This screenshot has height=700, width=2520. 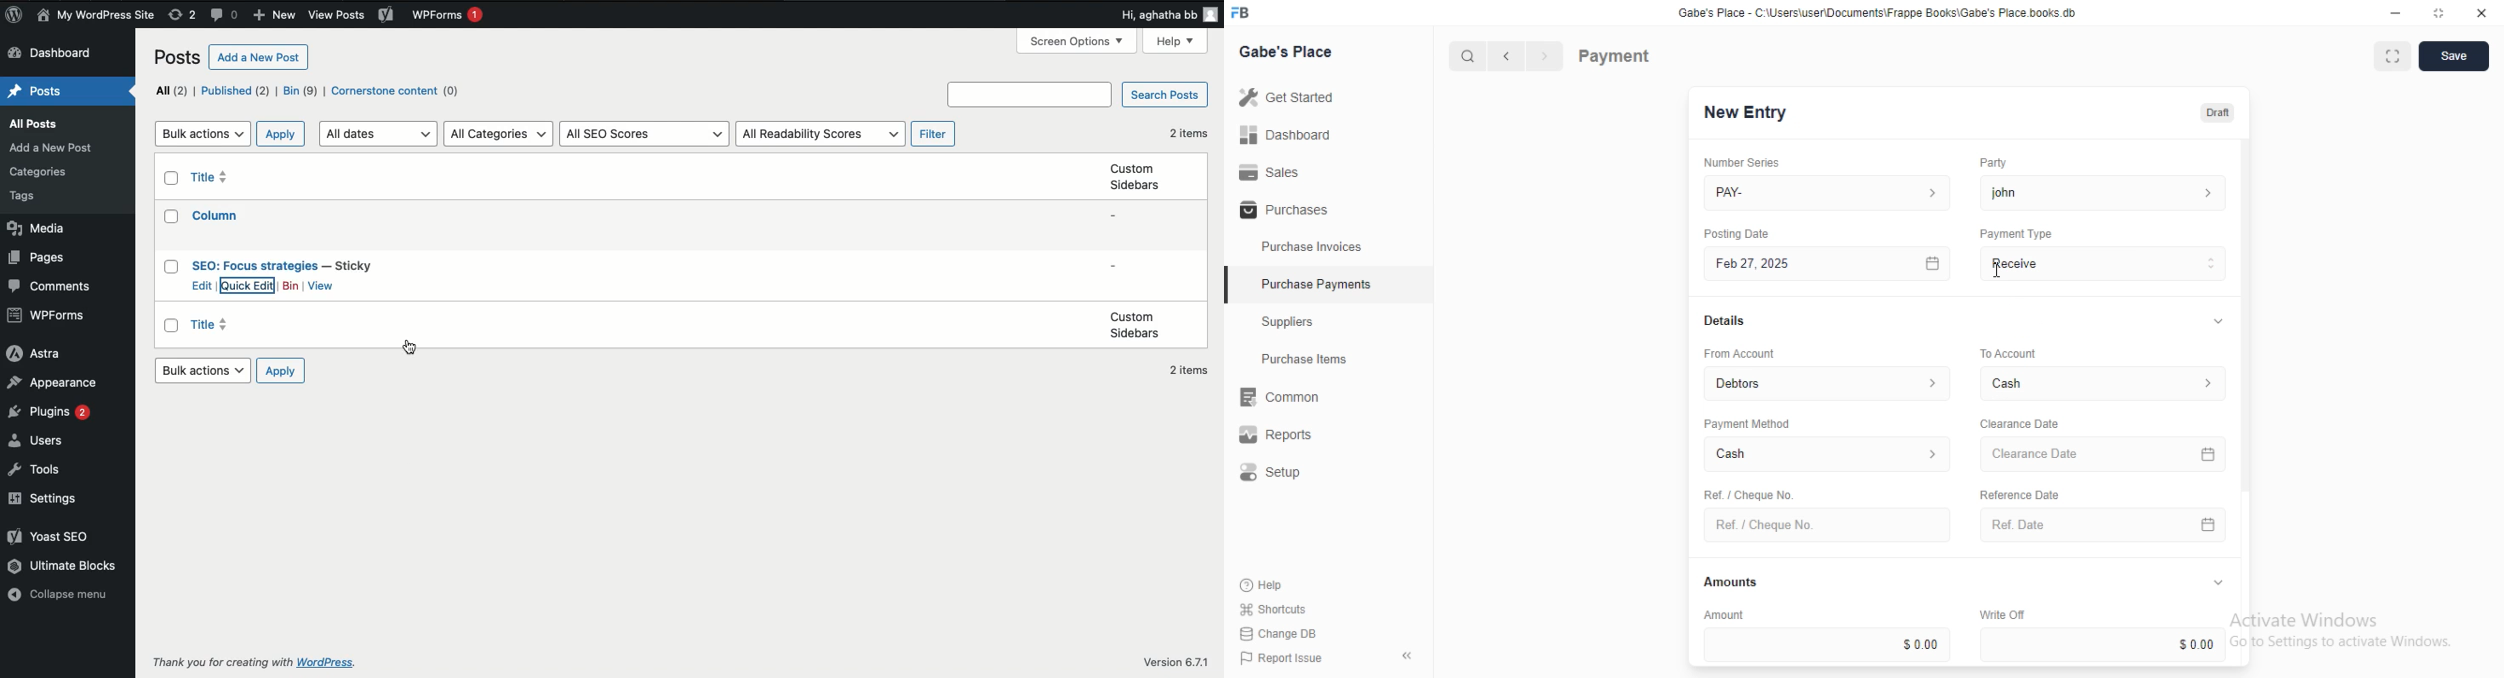 What do you see at coordinates (1615, 55) in the screenshot?
I see `Payment` at bounding box center [1615, 55].